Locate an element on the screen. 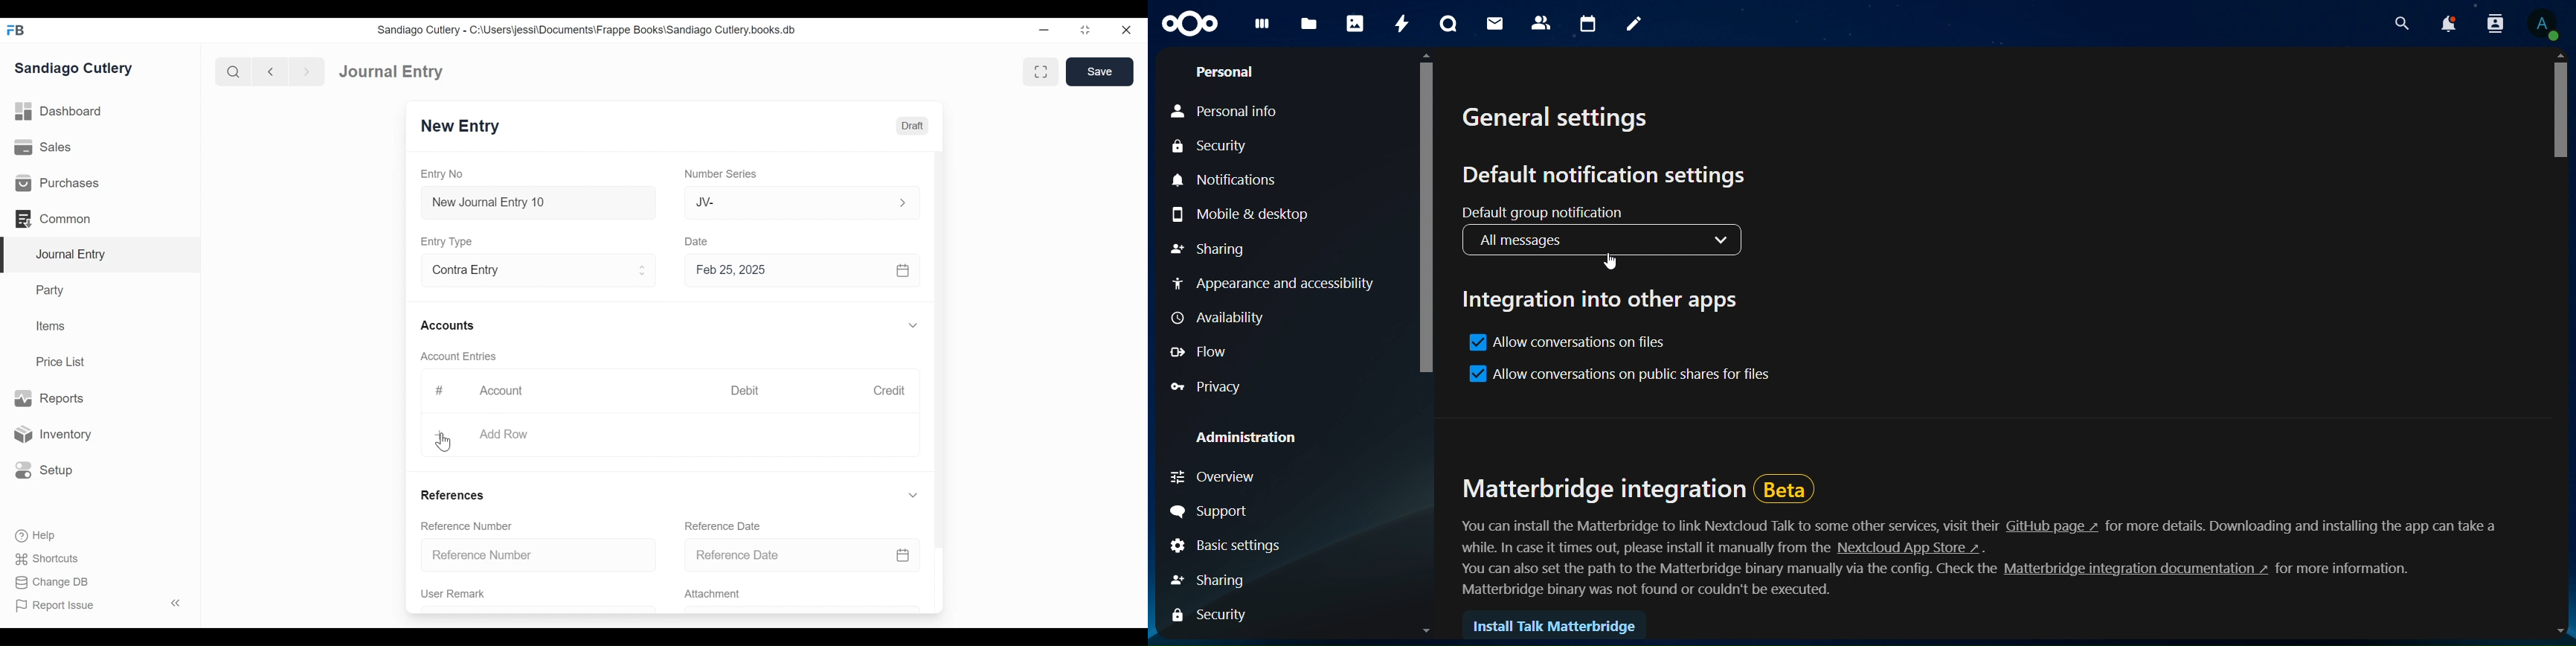 This screenshot has width=2576, height=672. Frappe Books Desktop icon is located at coordinates (15, 30).